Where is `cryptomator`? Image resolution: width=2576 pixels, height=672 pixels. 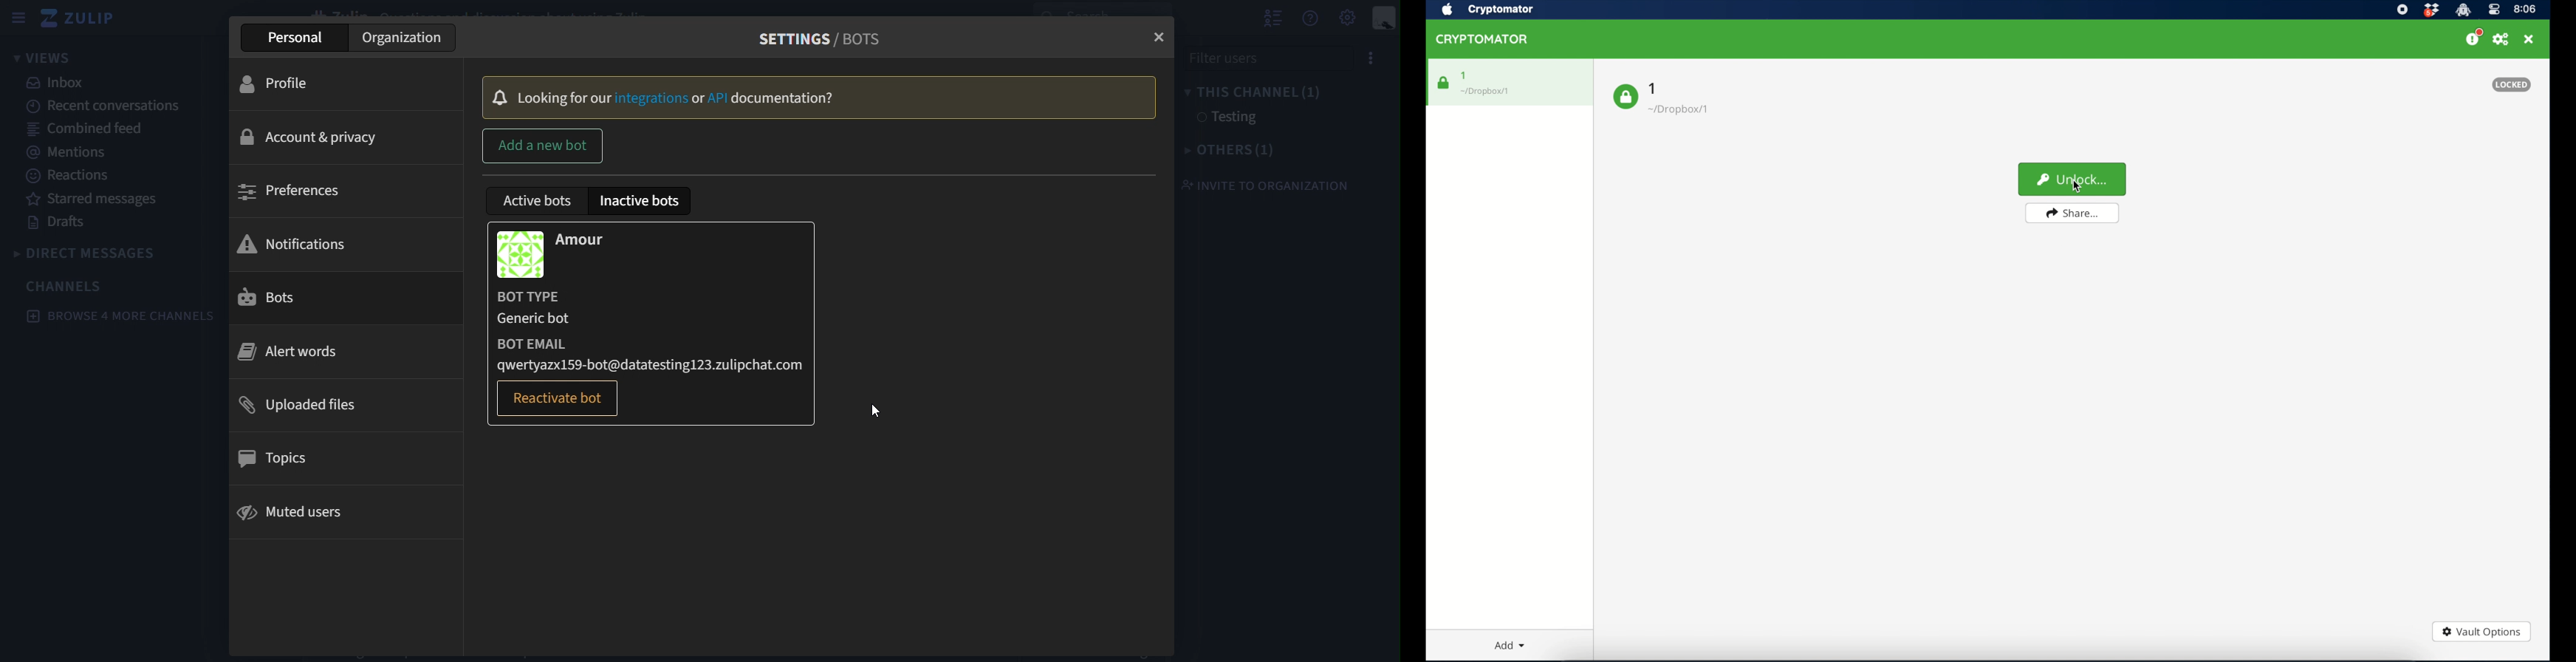
cryptomator is located at coordinates (1501, 10).